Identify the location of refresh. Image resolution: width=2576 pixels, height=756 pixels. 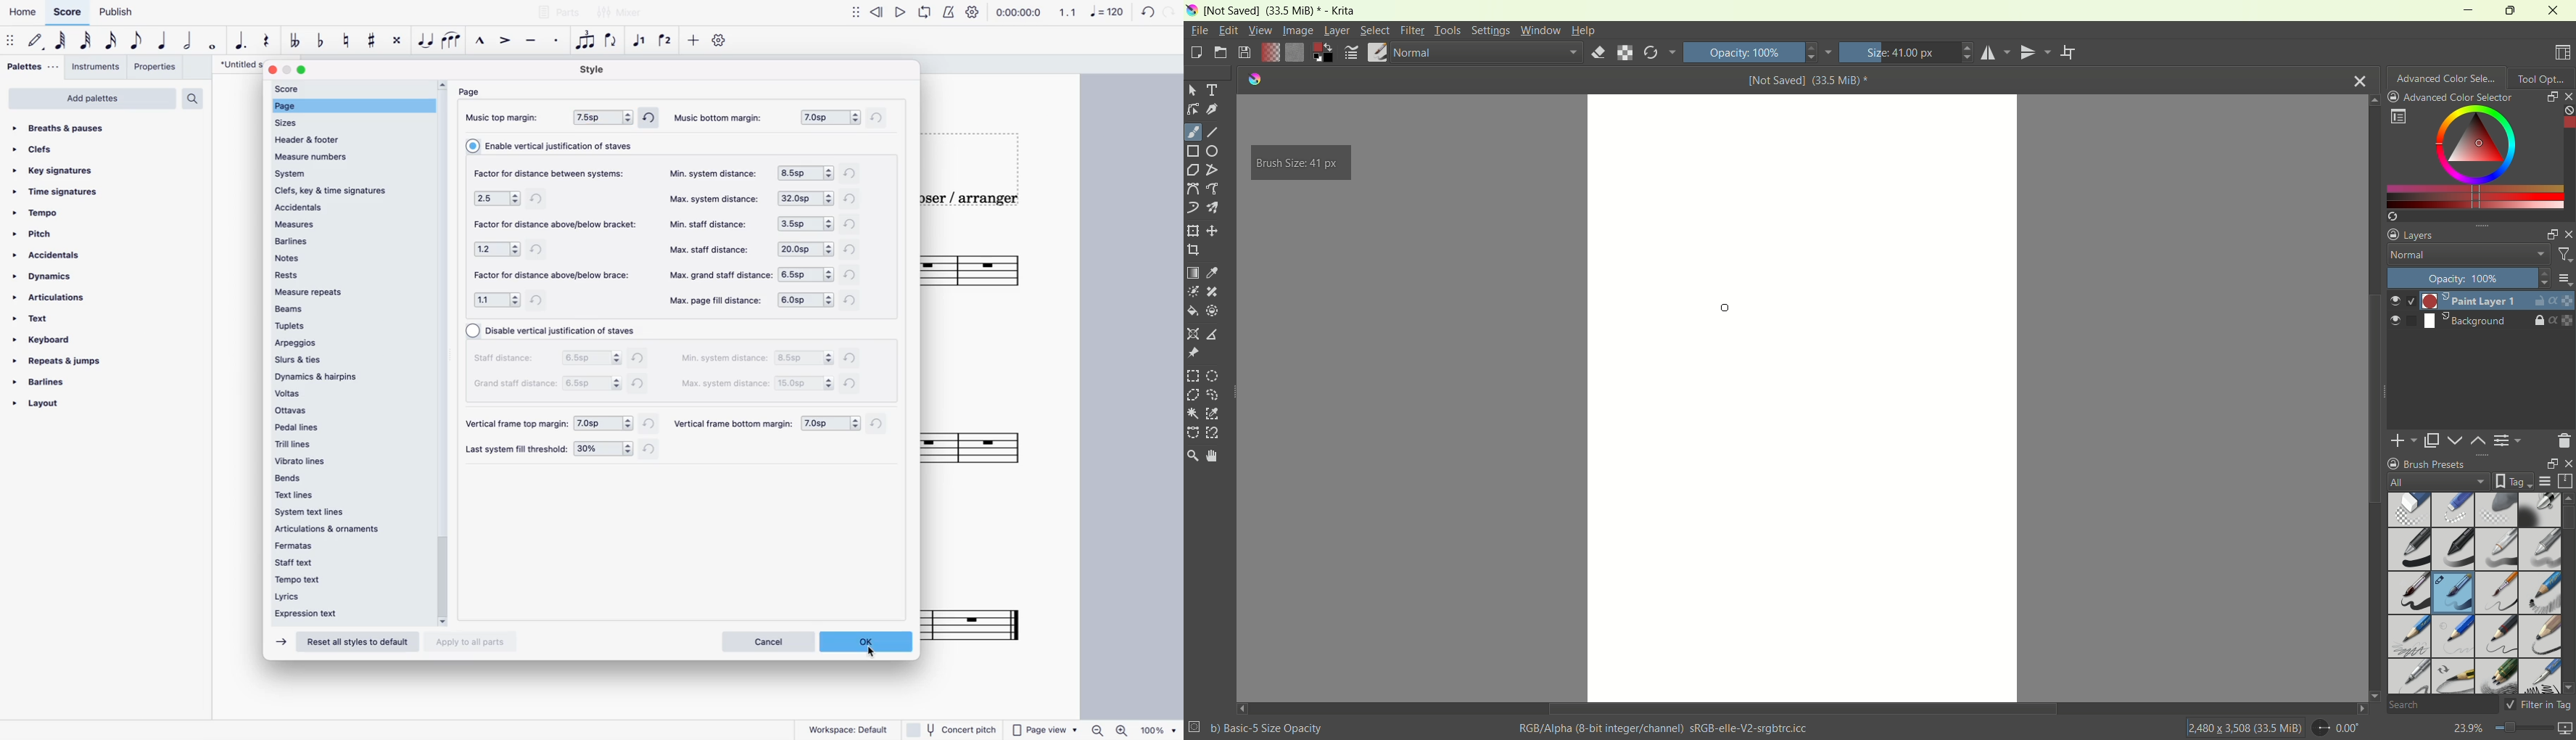
(880, 426).